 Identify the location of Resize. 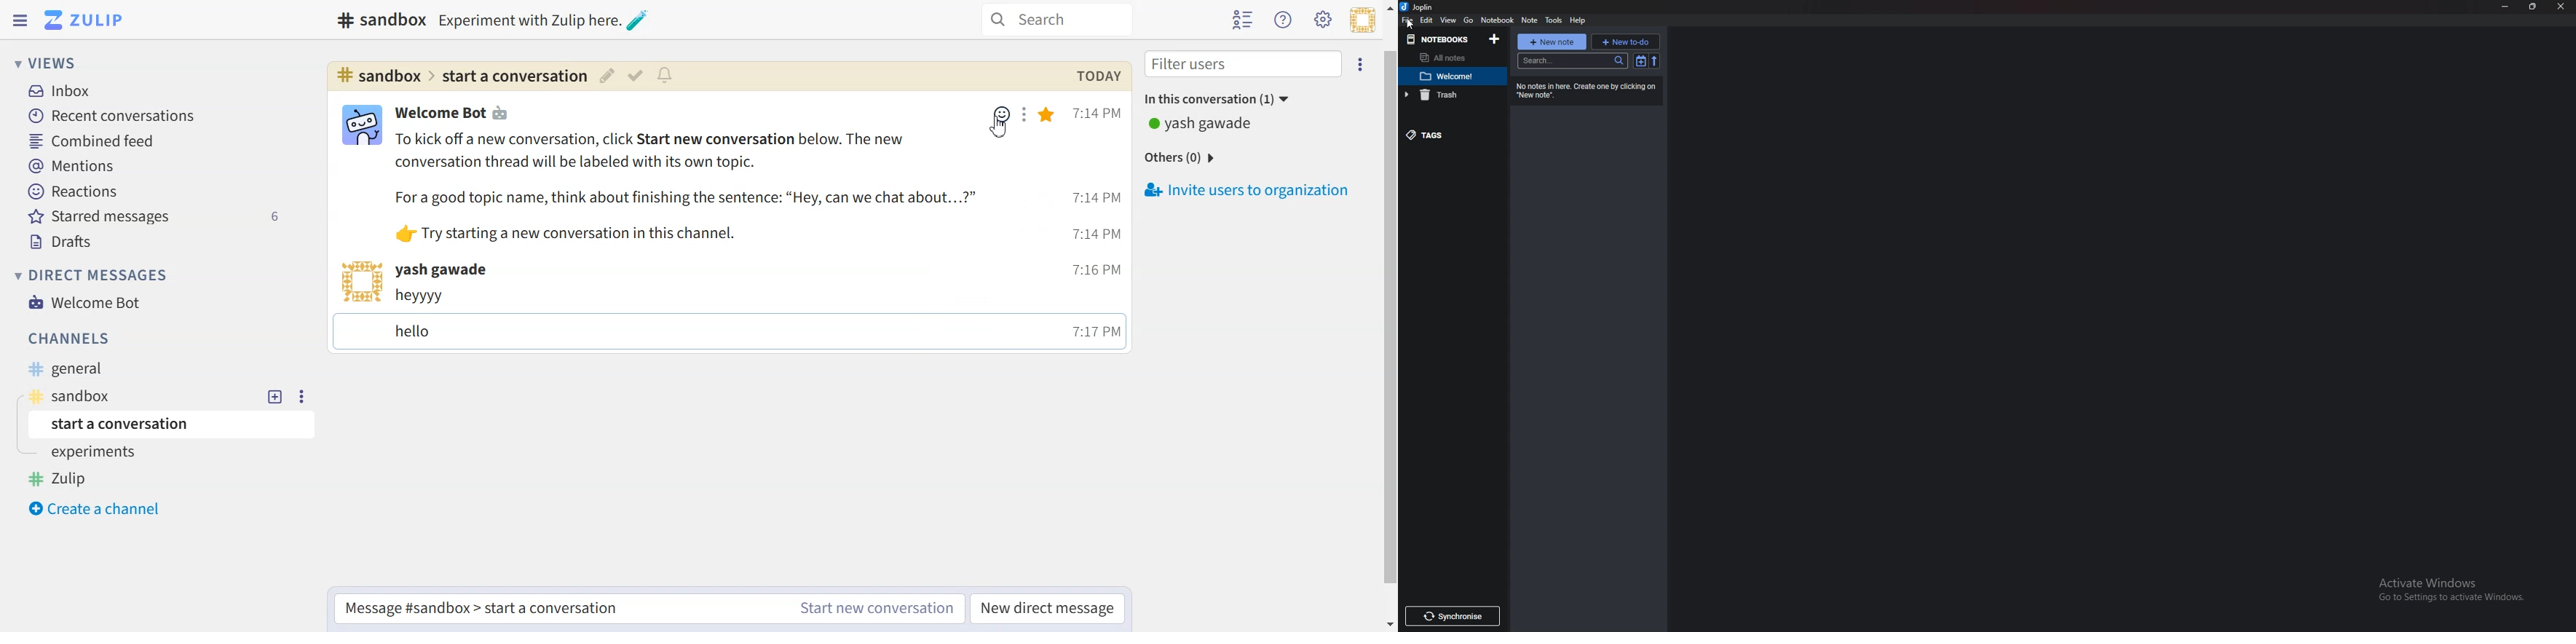
(2535, 6).